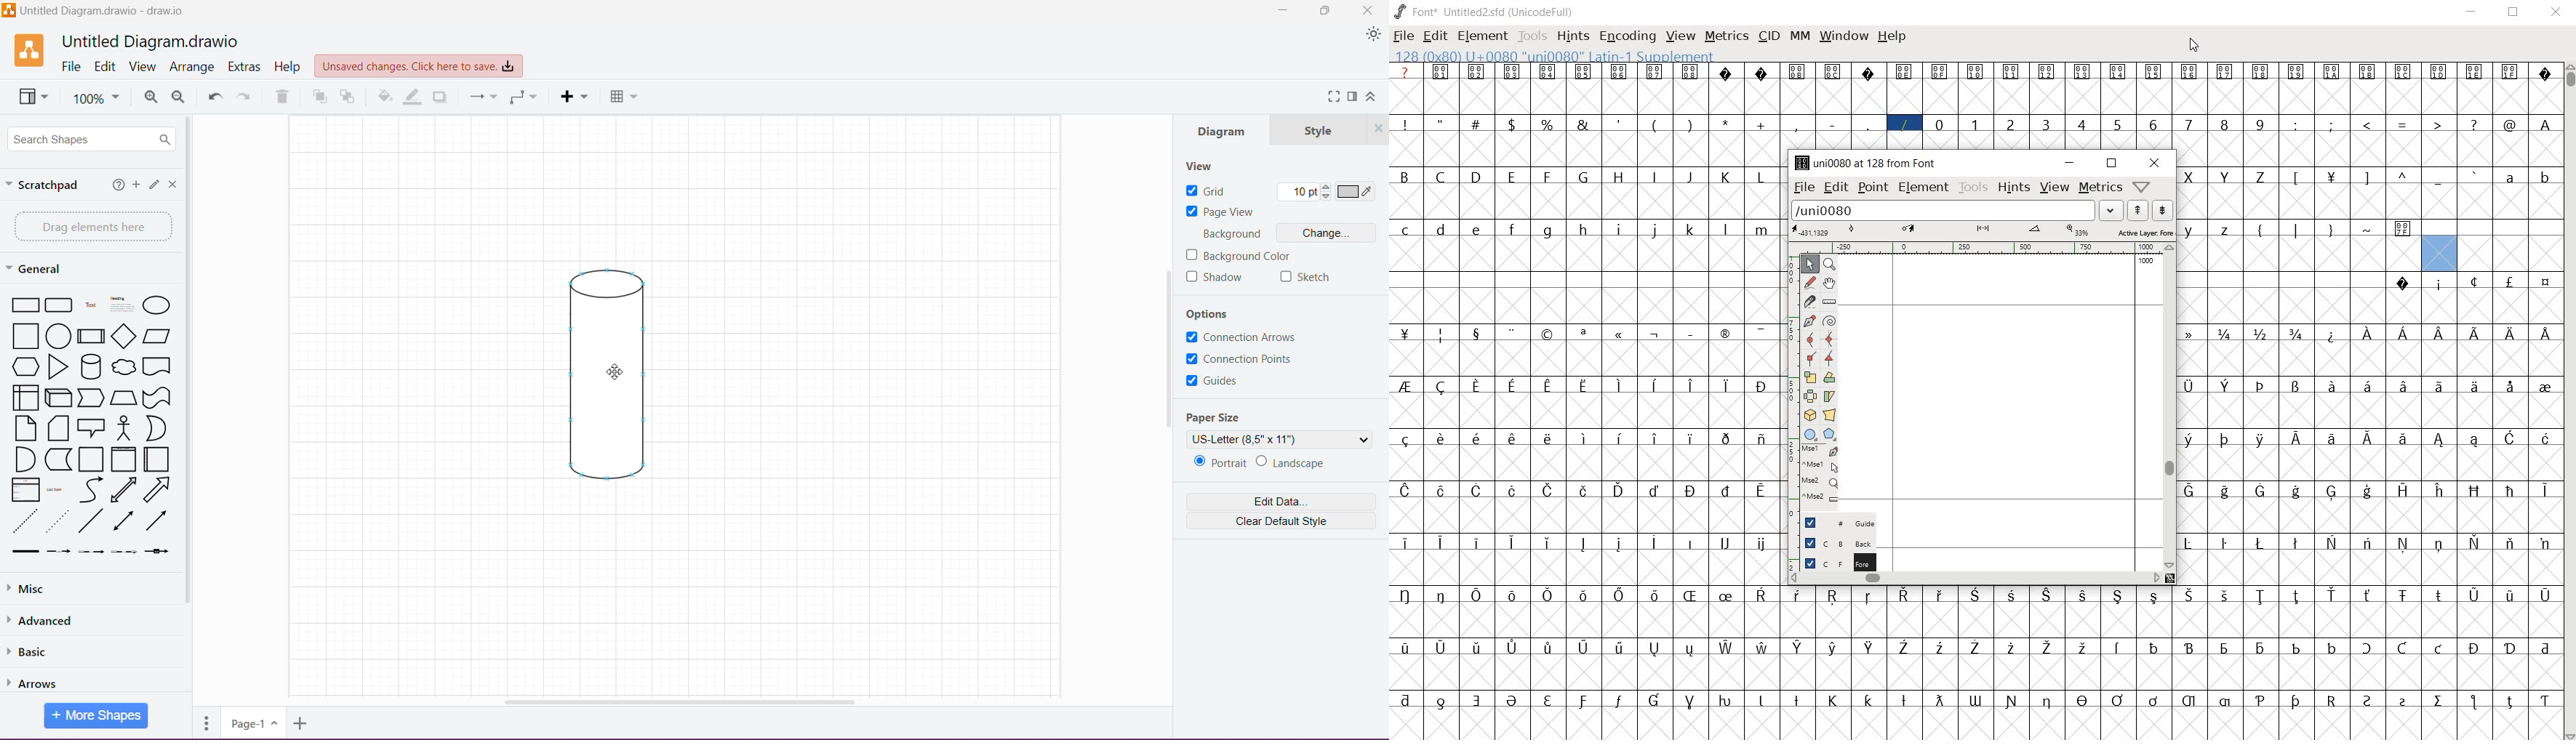 Image resolution: width=2576 pixels, height=756 pixels. I want to click on glyph, so click(2511, 387).